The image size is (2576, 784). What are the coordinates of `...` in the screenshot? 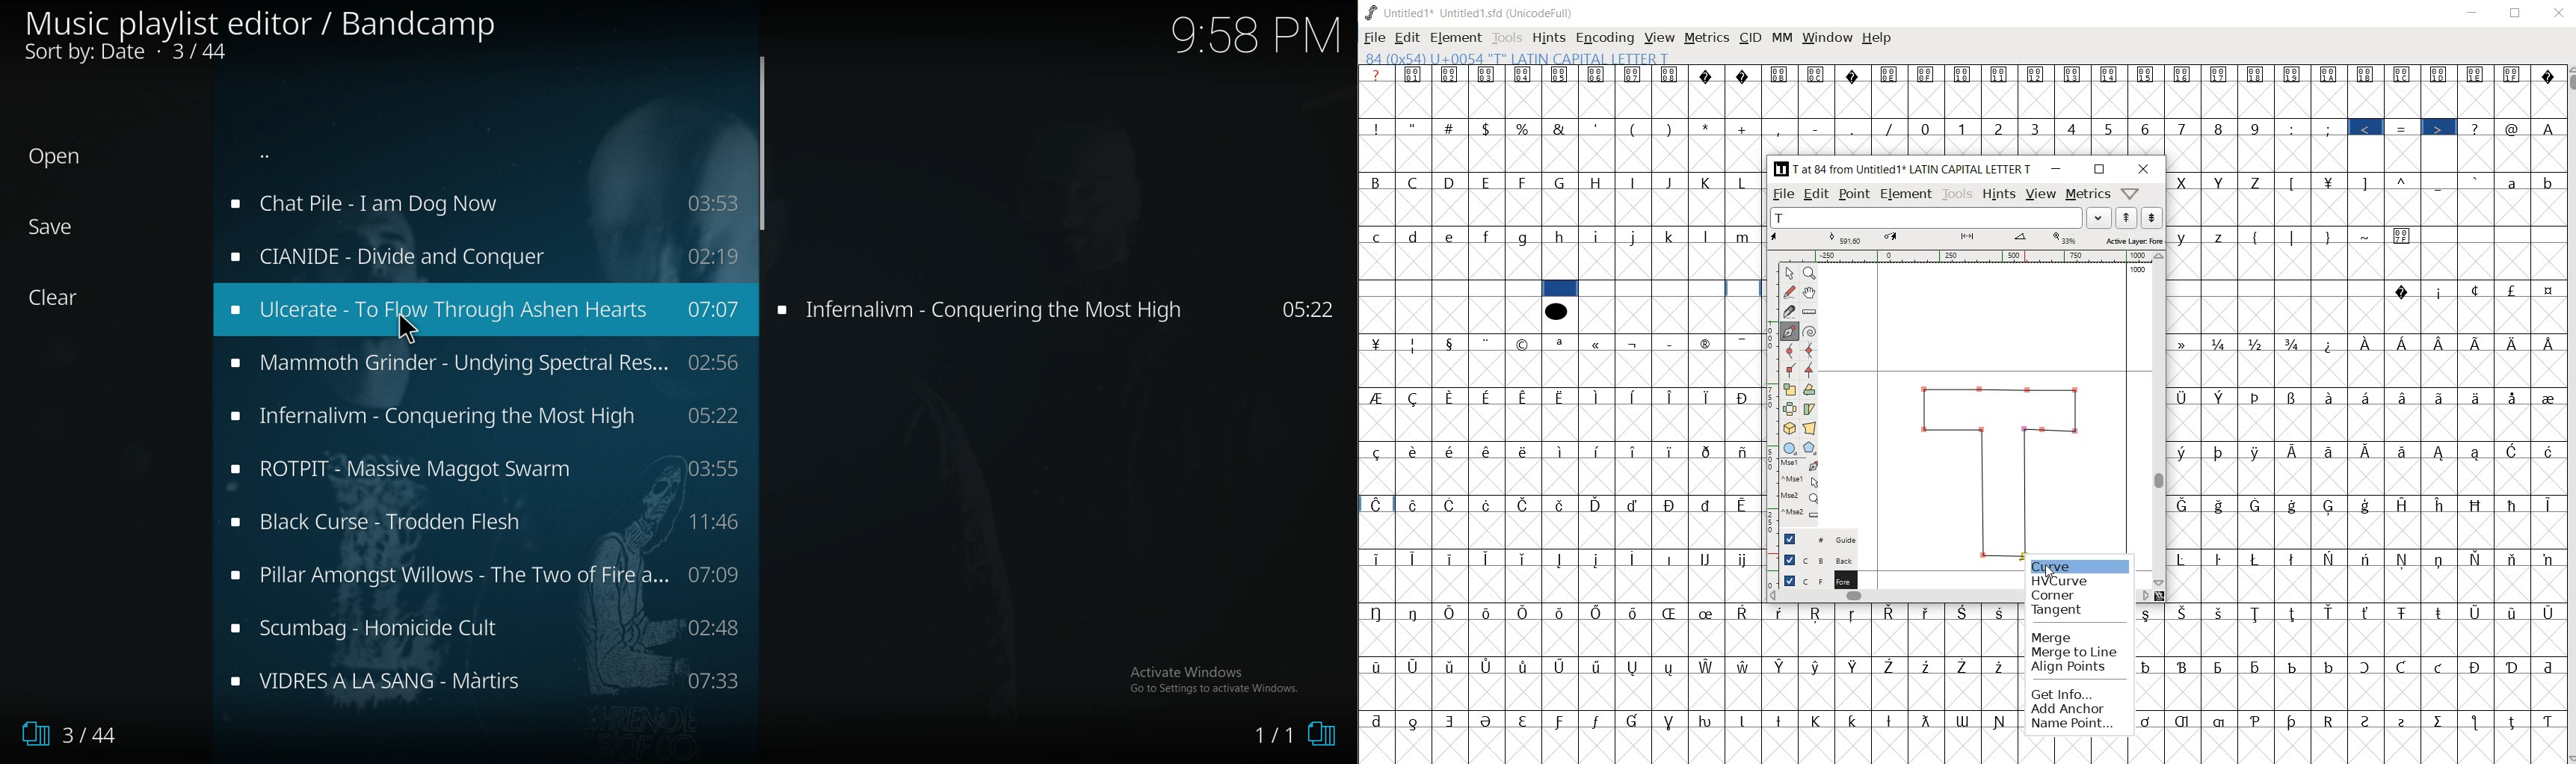 It's located at (274, 149).